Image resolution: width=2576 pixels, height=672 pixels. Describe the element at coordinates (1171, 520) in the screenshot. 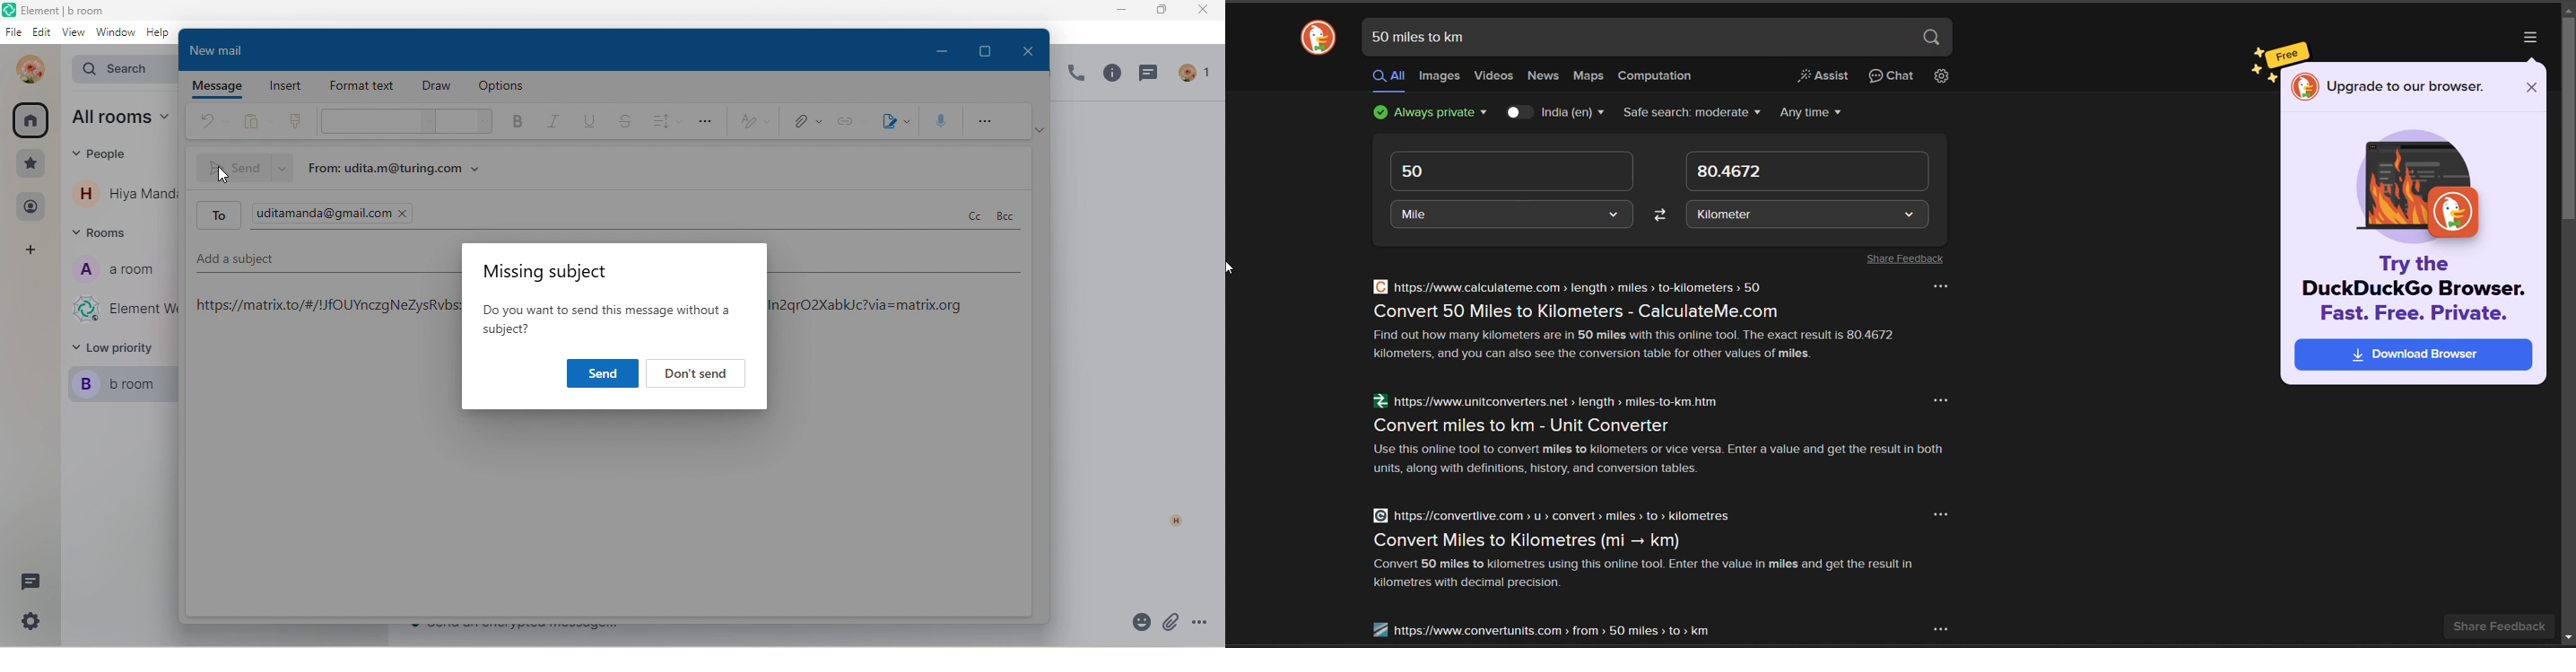

I see `h` at that location.